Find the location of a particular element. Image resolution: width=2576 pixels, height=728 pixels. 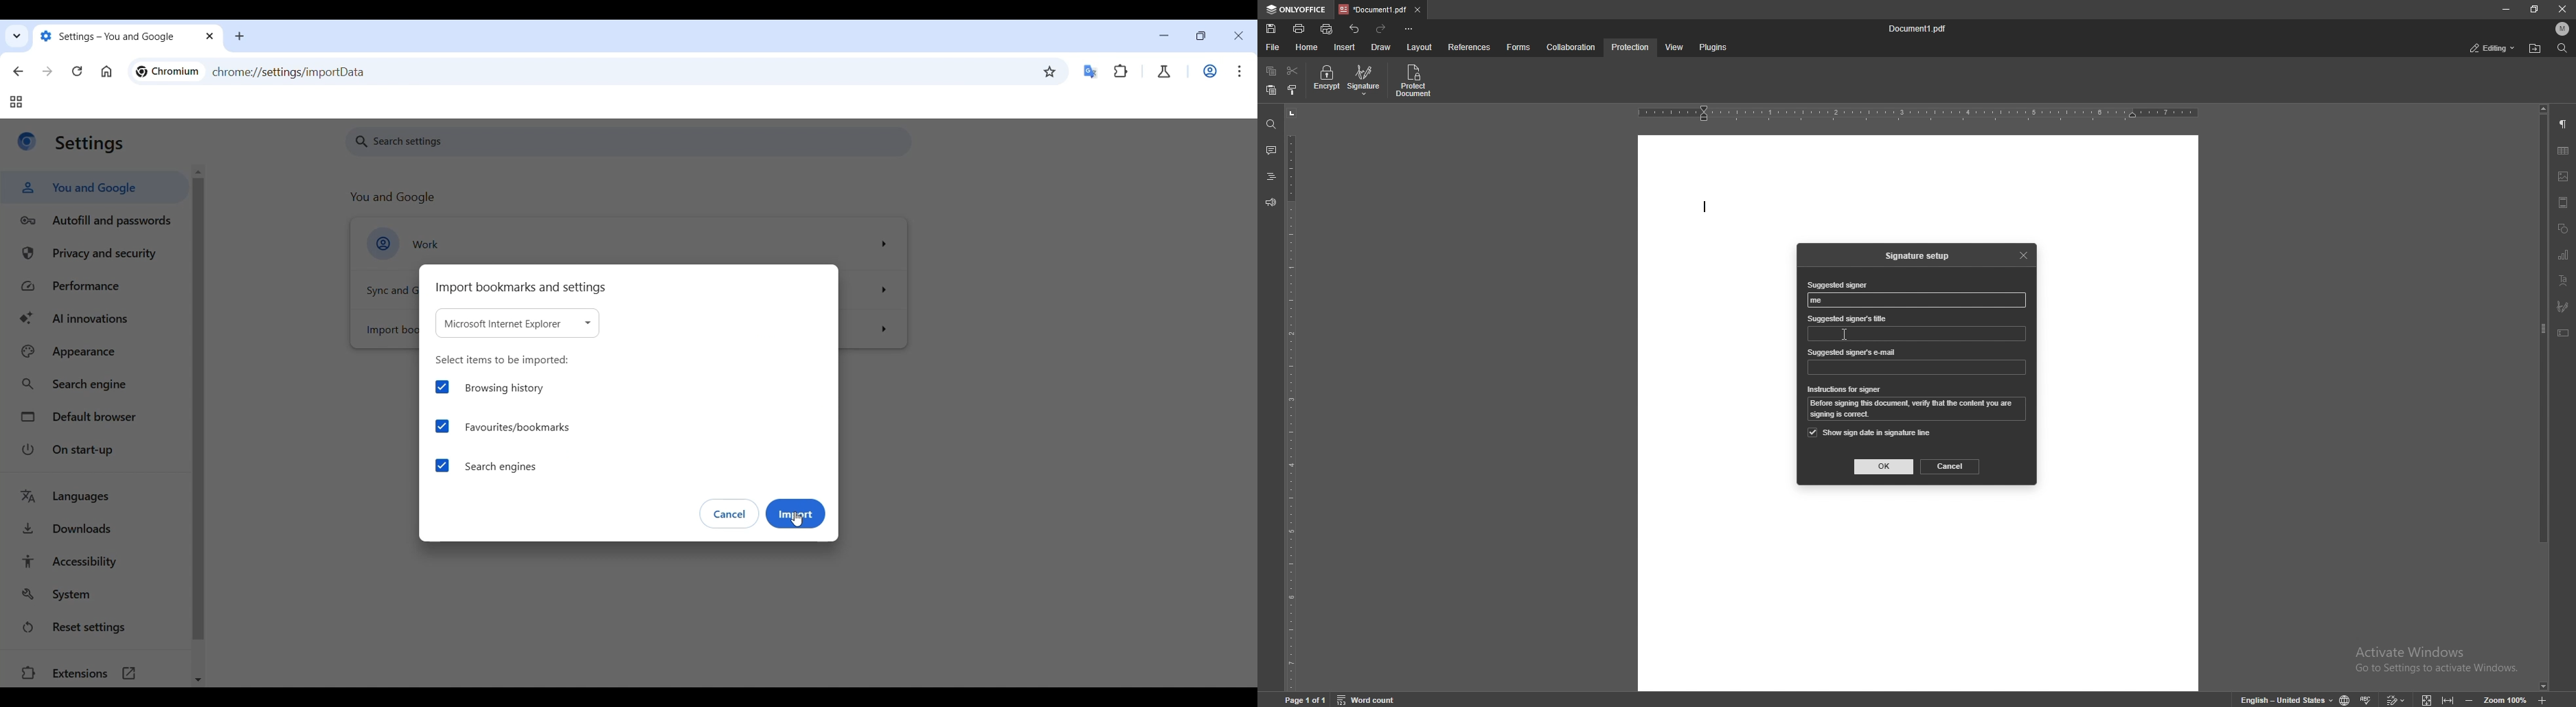

Work is located at coordinates (629, 244).